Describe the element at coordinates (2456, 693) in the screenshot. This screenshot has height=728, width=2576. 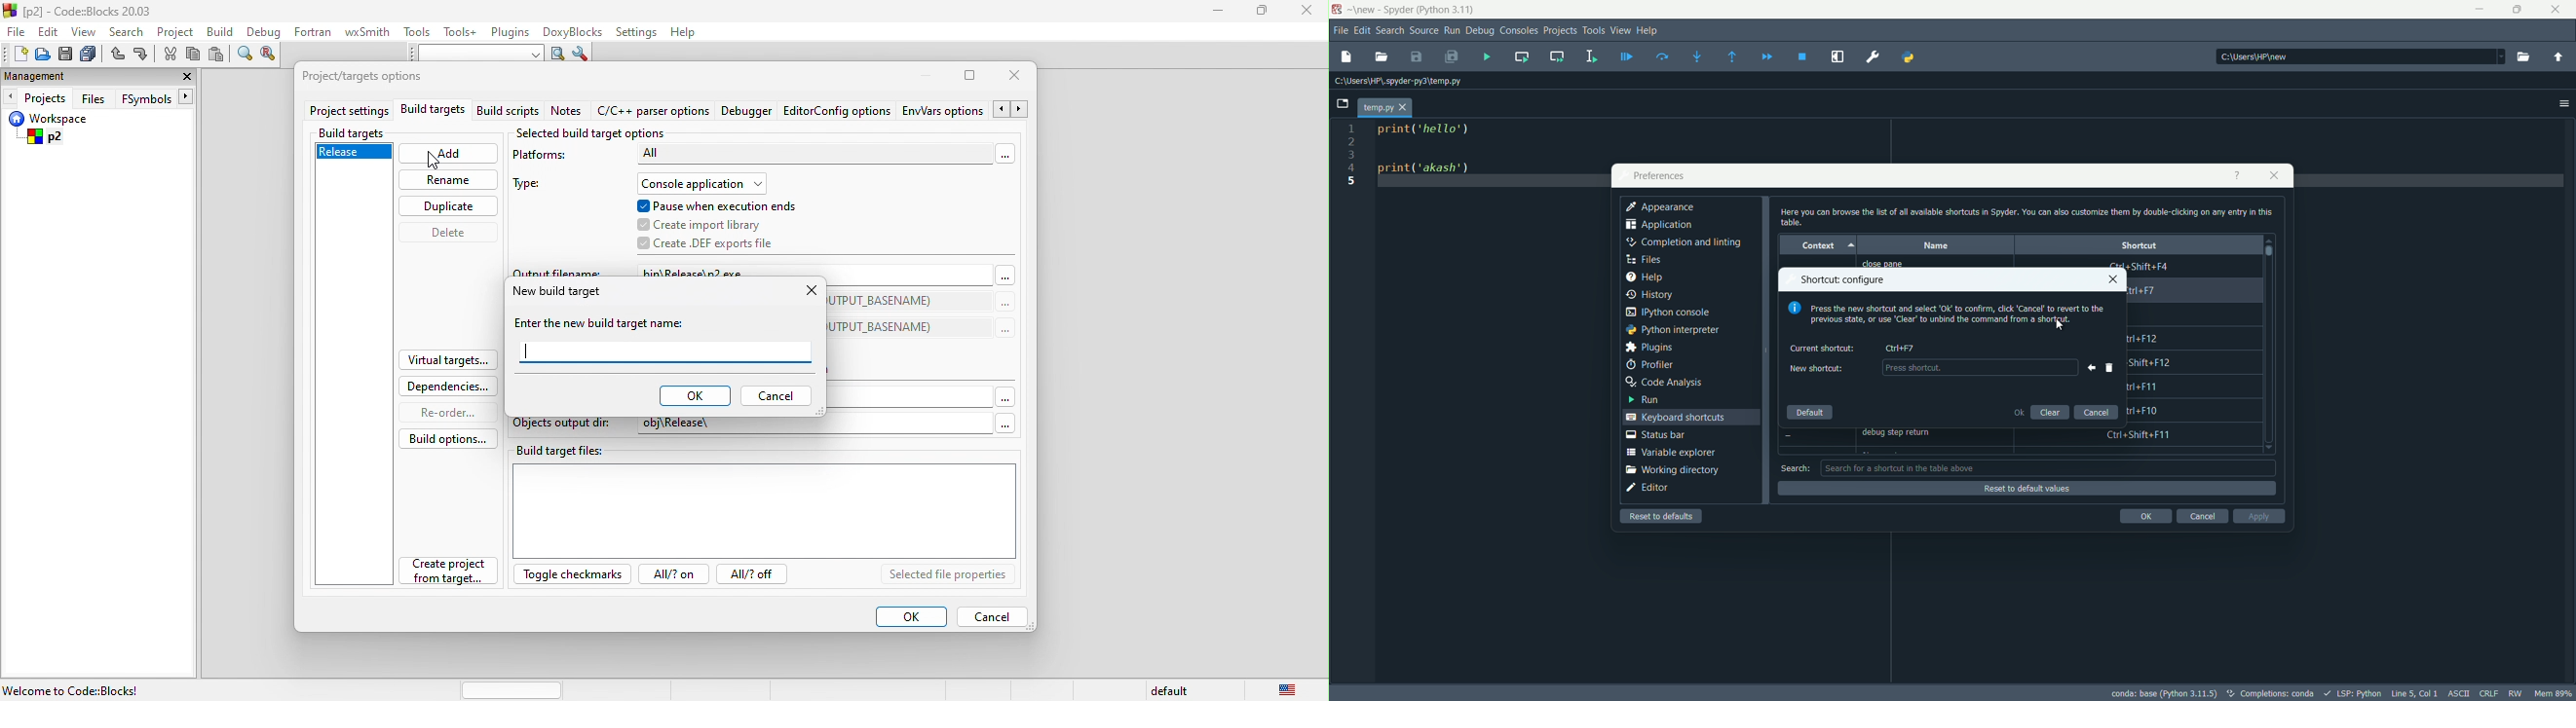
I see `file encoding` at that location.